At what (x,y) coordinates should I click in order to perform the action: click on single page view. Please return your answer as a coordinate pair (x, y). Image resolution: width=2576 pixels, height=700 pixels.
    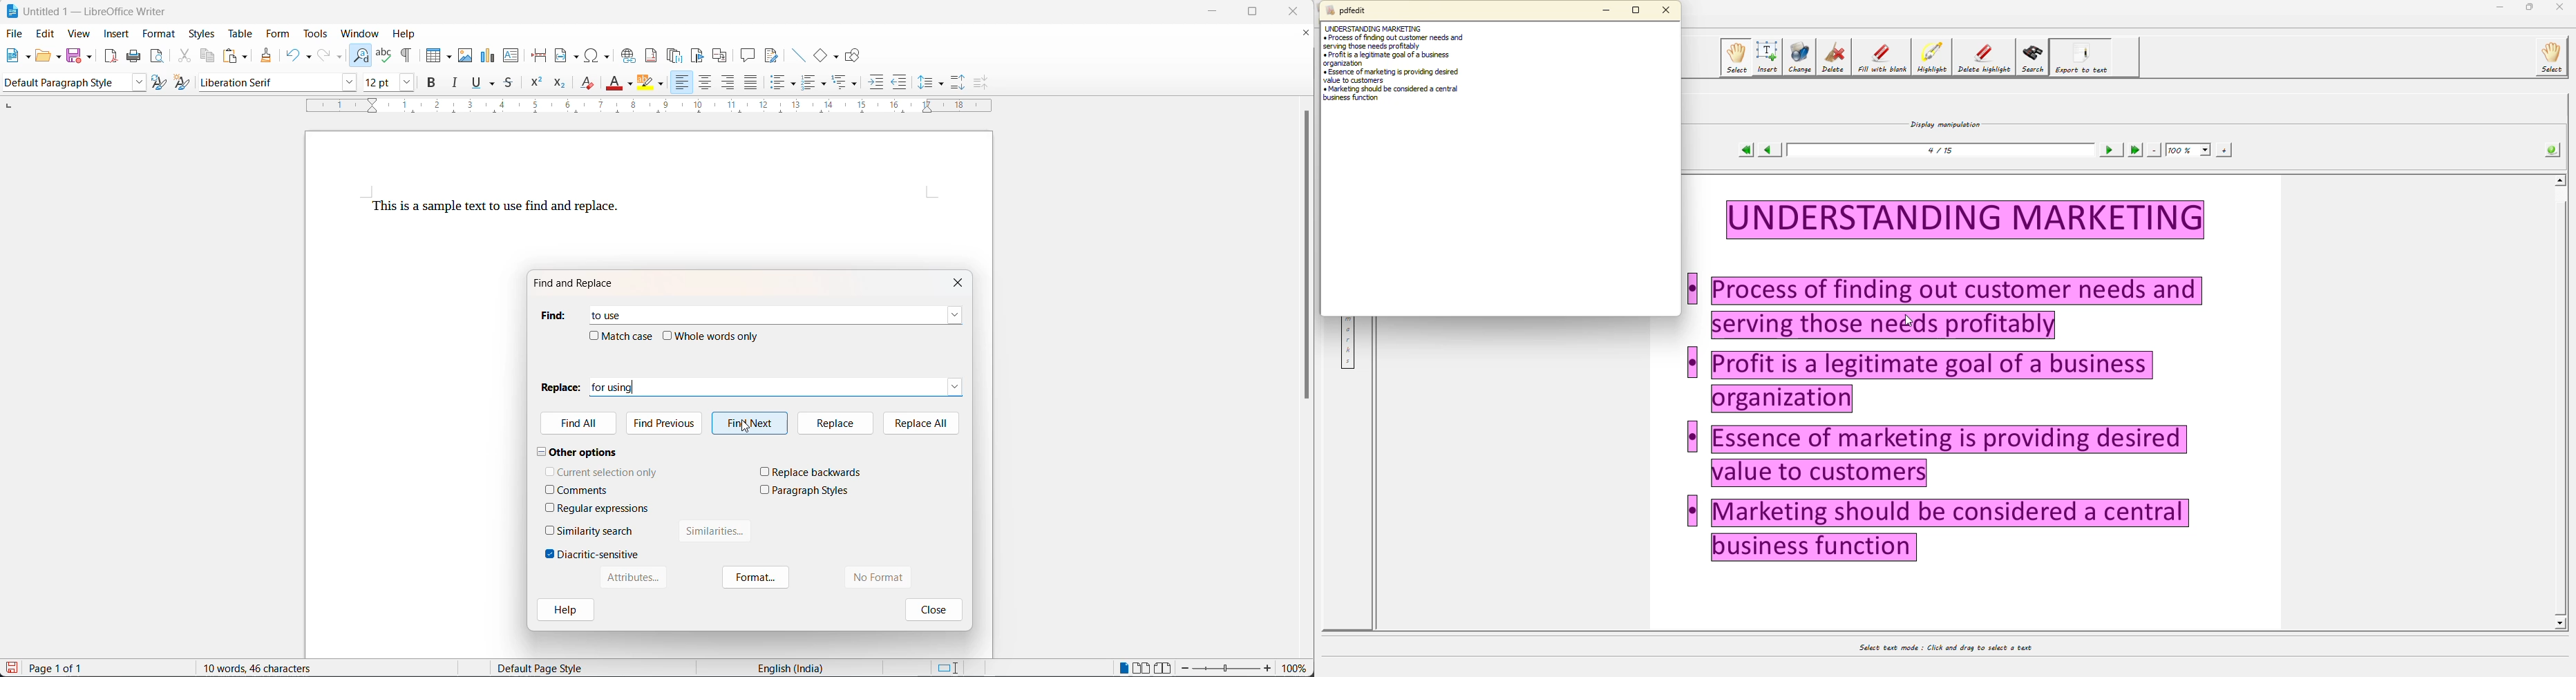
    Looking at the image, I should click on (1124, 667).